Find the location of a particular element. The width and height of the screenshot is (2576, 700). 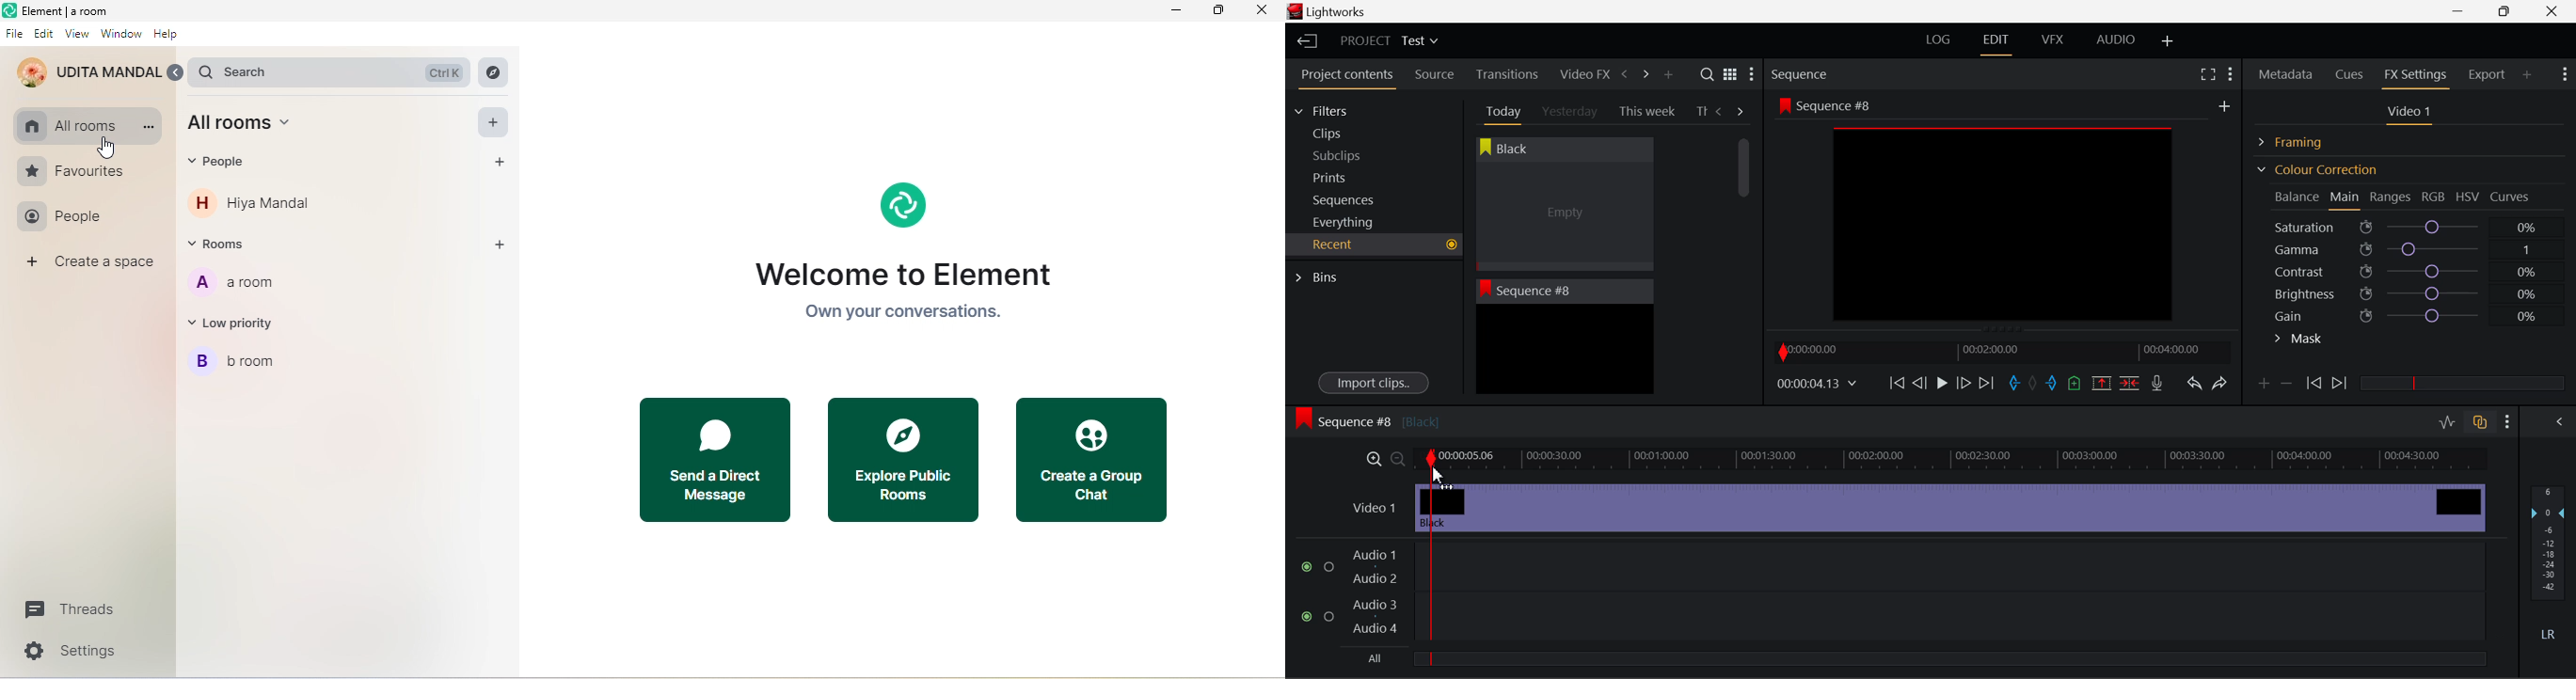

Project contents is located at coordinates (1346, 77).